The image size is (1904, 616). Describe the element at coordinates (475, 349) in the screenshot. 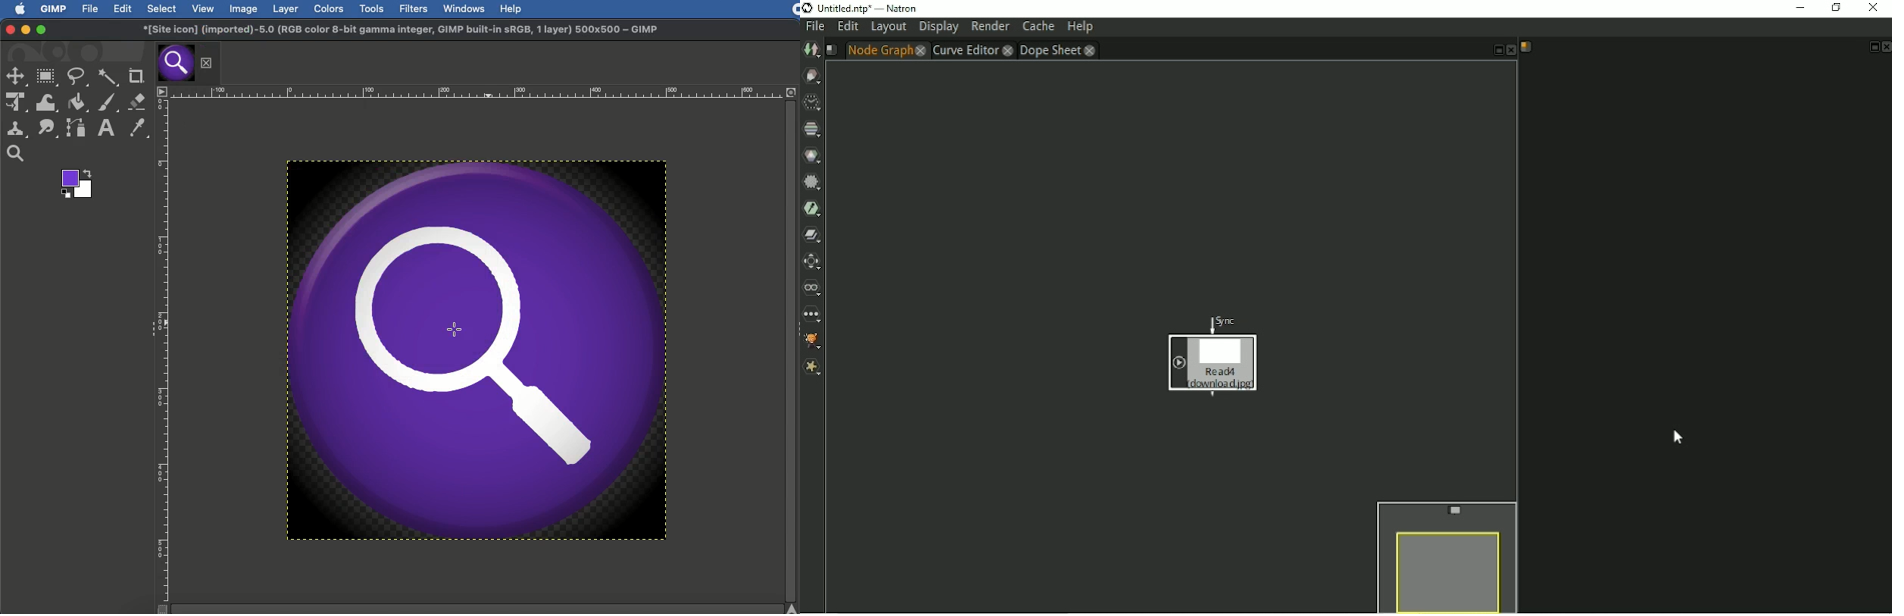

I see `Oil paint finish added` at that location.